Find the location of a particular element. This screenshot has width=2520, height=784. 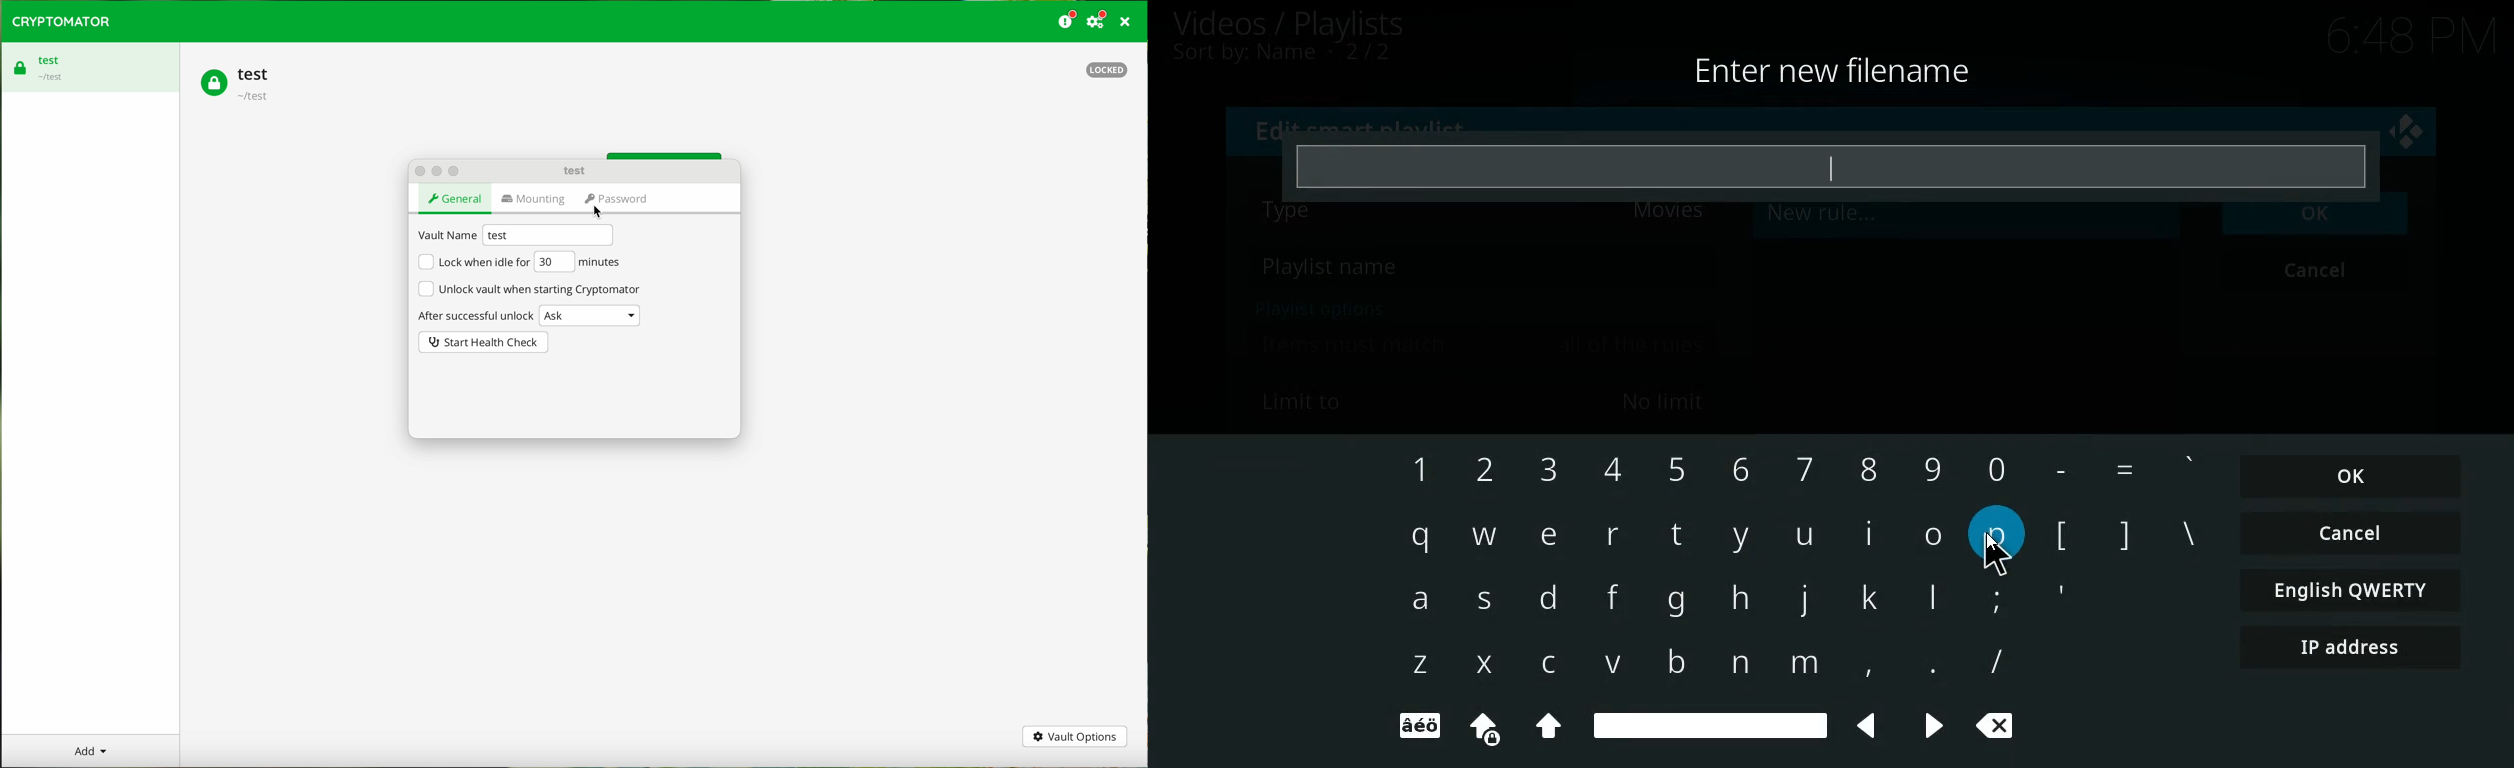

y is located at coordinates (1739, 538).